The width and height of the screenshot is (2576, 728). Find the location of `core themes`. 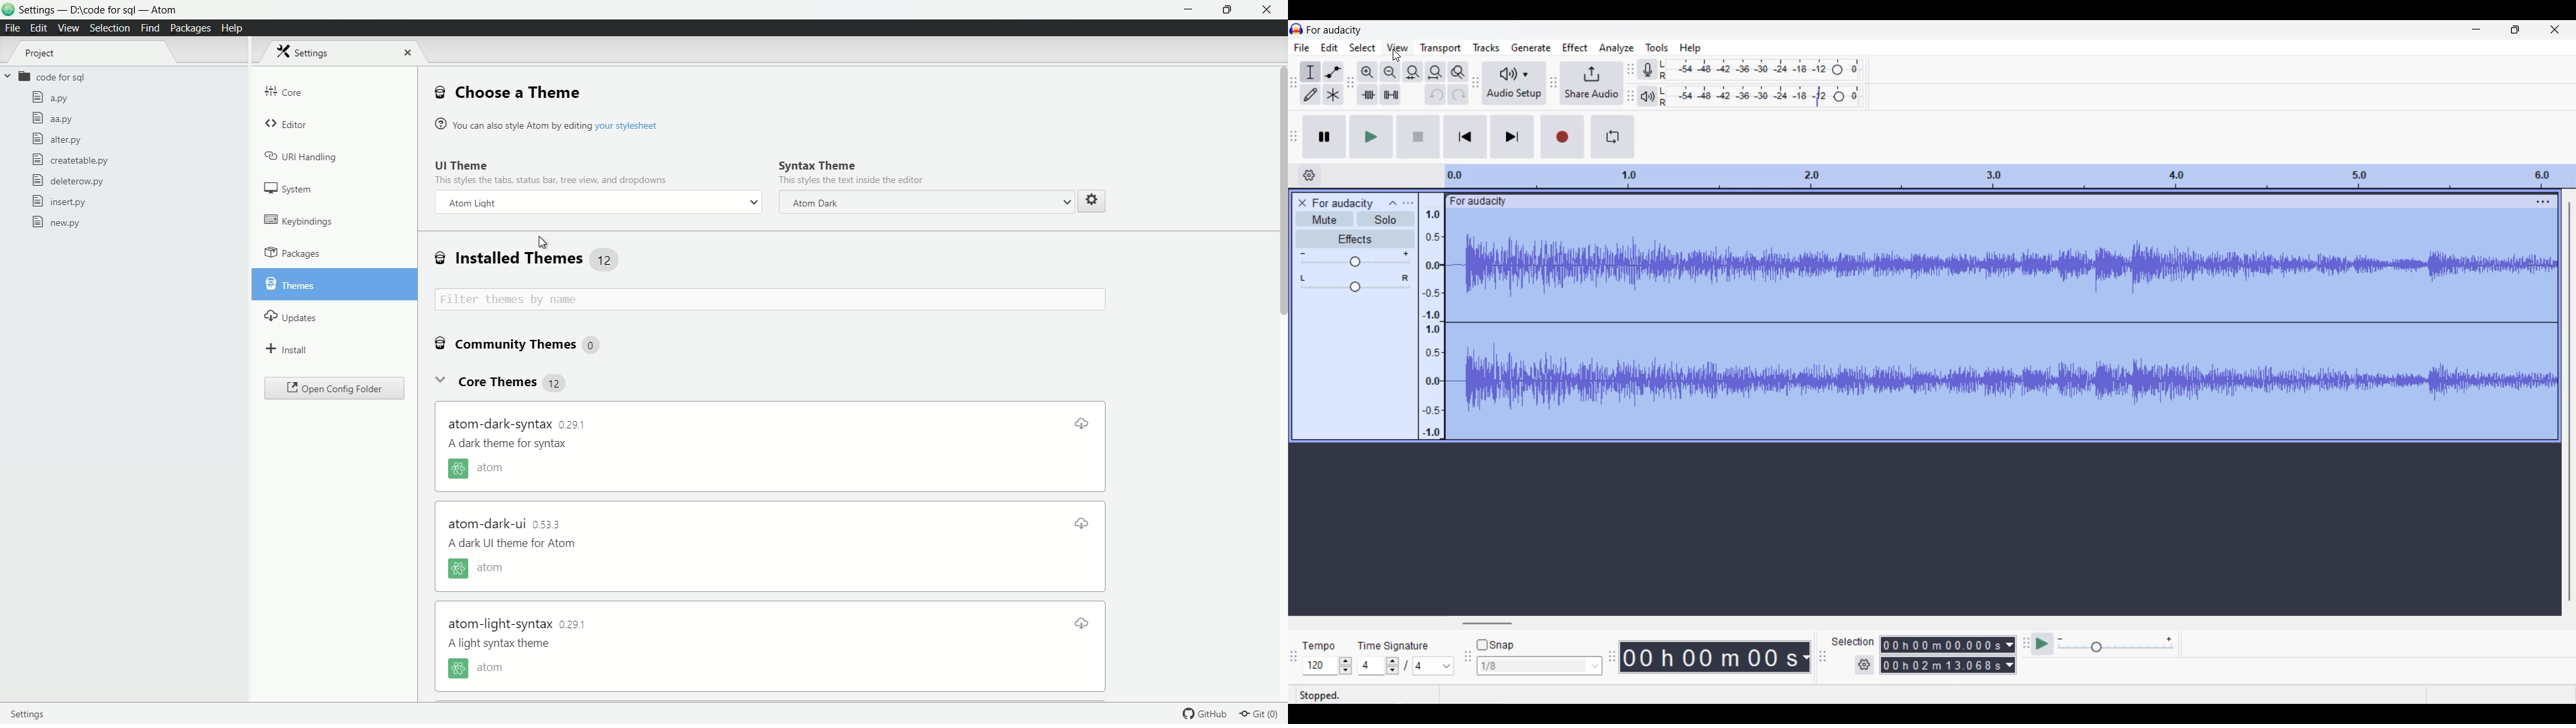

core themes is located at coordinates (514, 381).